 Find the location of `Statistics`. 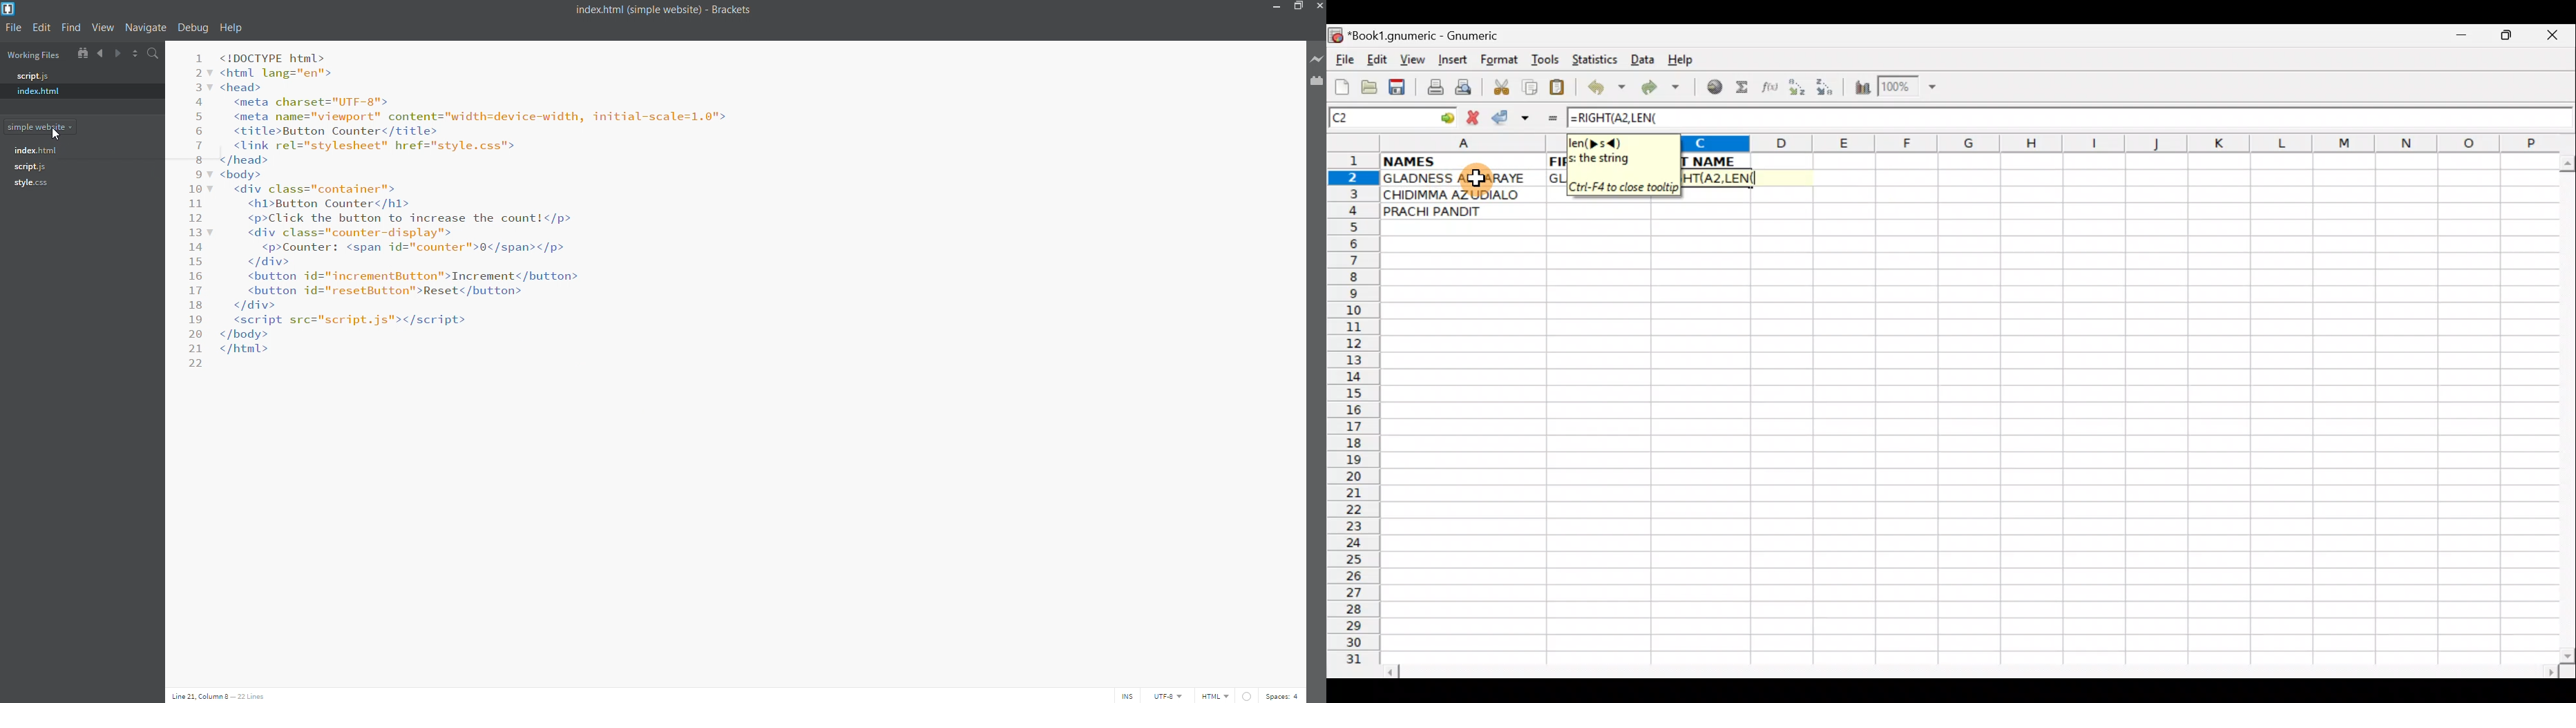

Statistics is located at coordinates (1599, 59).